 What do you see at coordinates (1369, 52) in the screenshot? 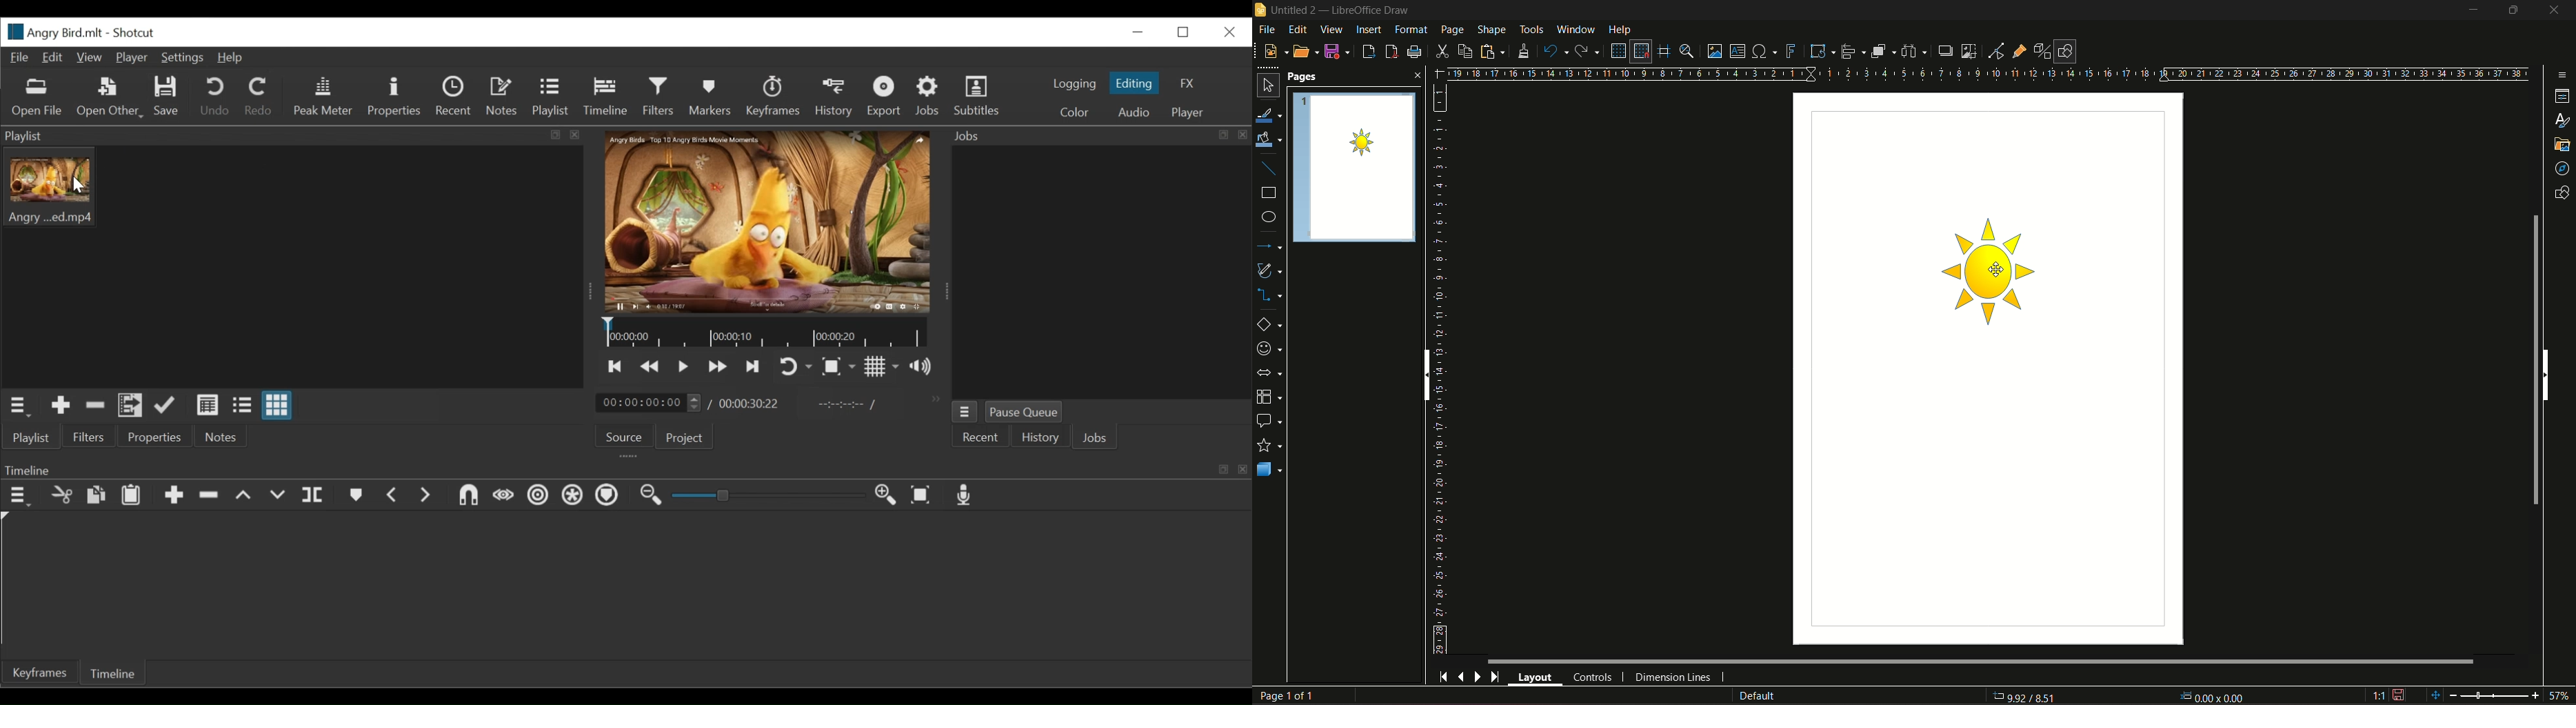
I see `export` at bounding box center [1369, 52].